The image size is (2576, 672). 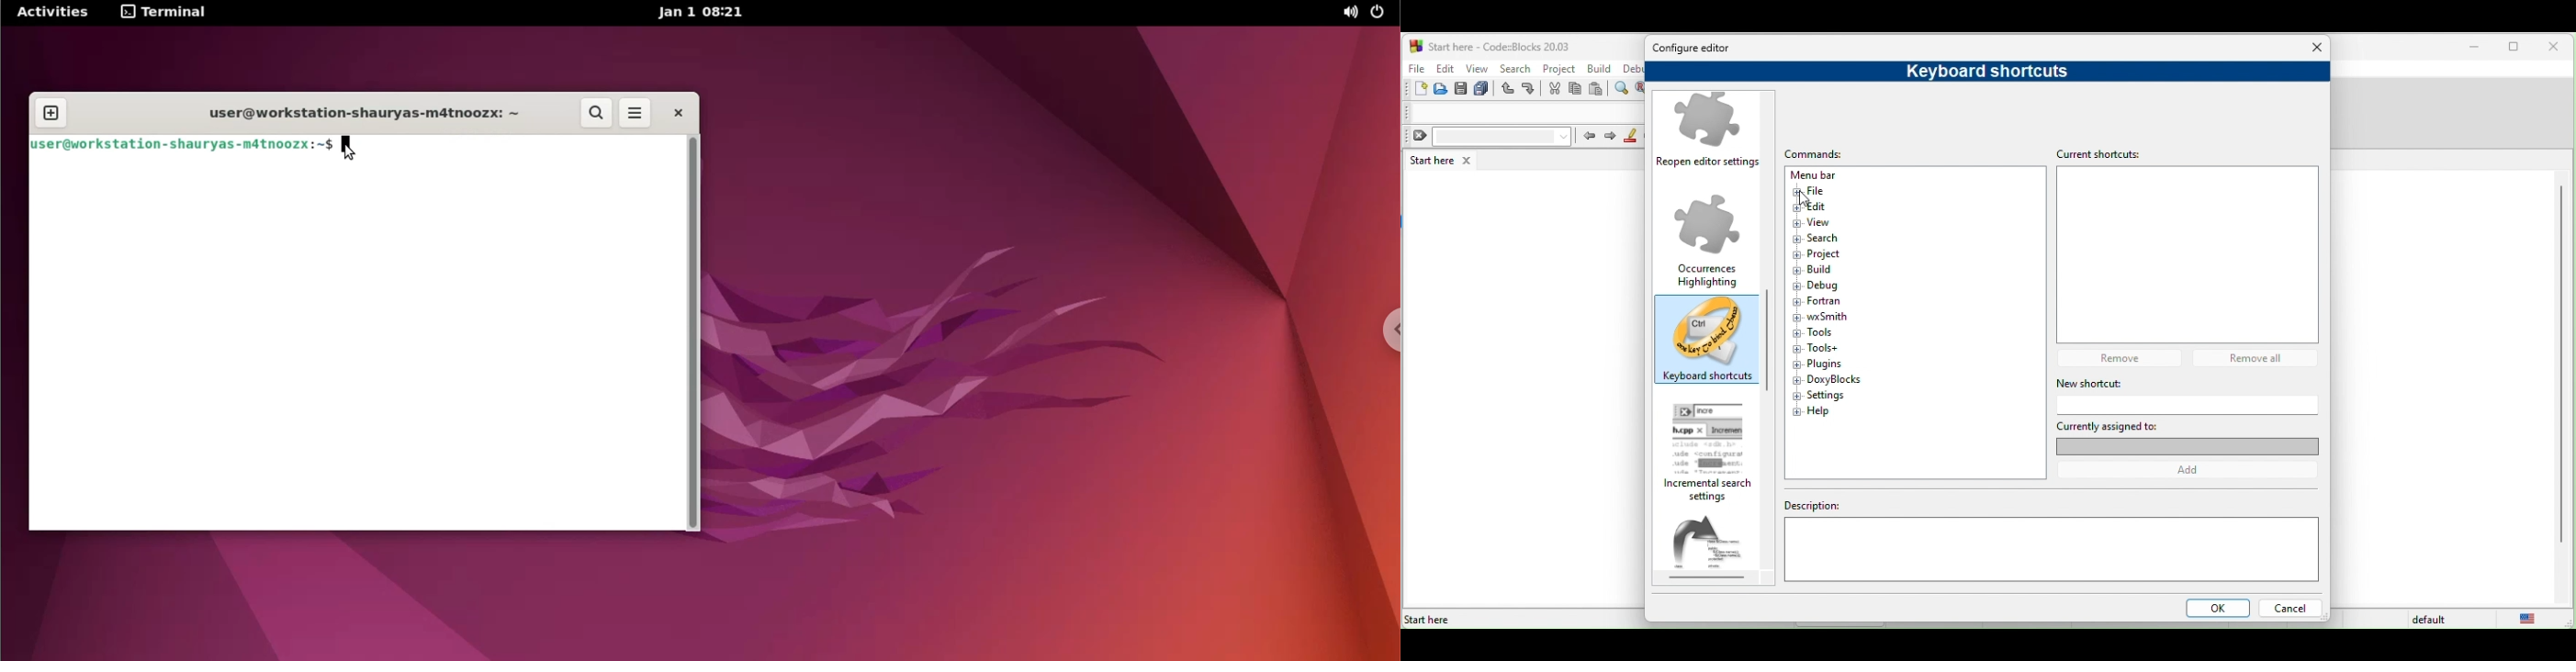 What do you see at coordinates (1766, 325) in the screenshot?
I see `scroll bar moved` at bounding box center [1766, 325].